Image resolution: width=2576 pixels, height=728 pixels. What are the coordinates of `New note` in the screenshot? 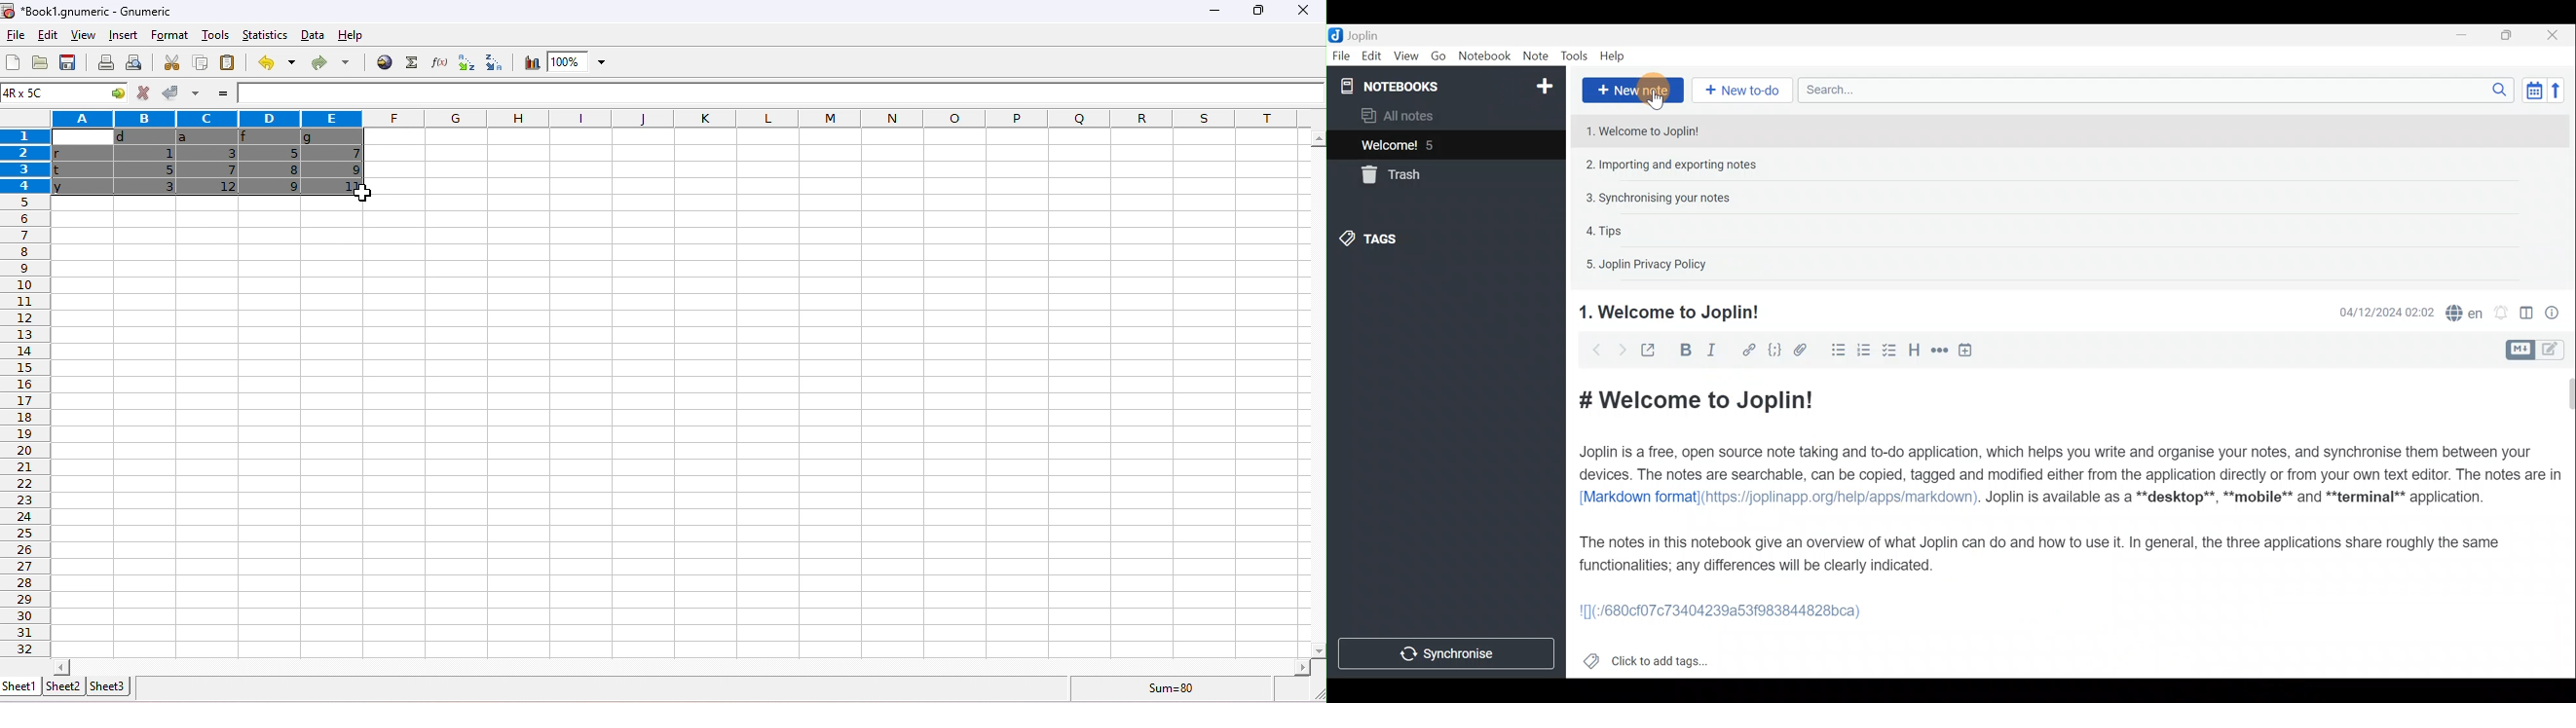 It's located at (1633, 90).